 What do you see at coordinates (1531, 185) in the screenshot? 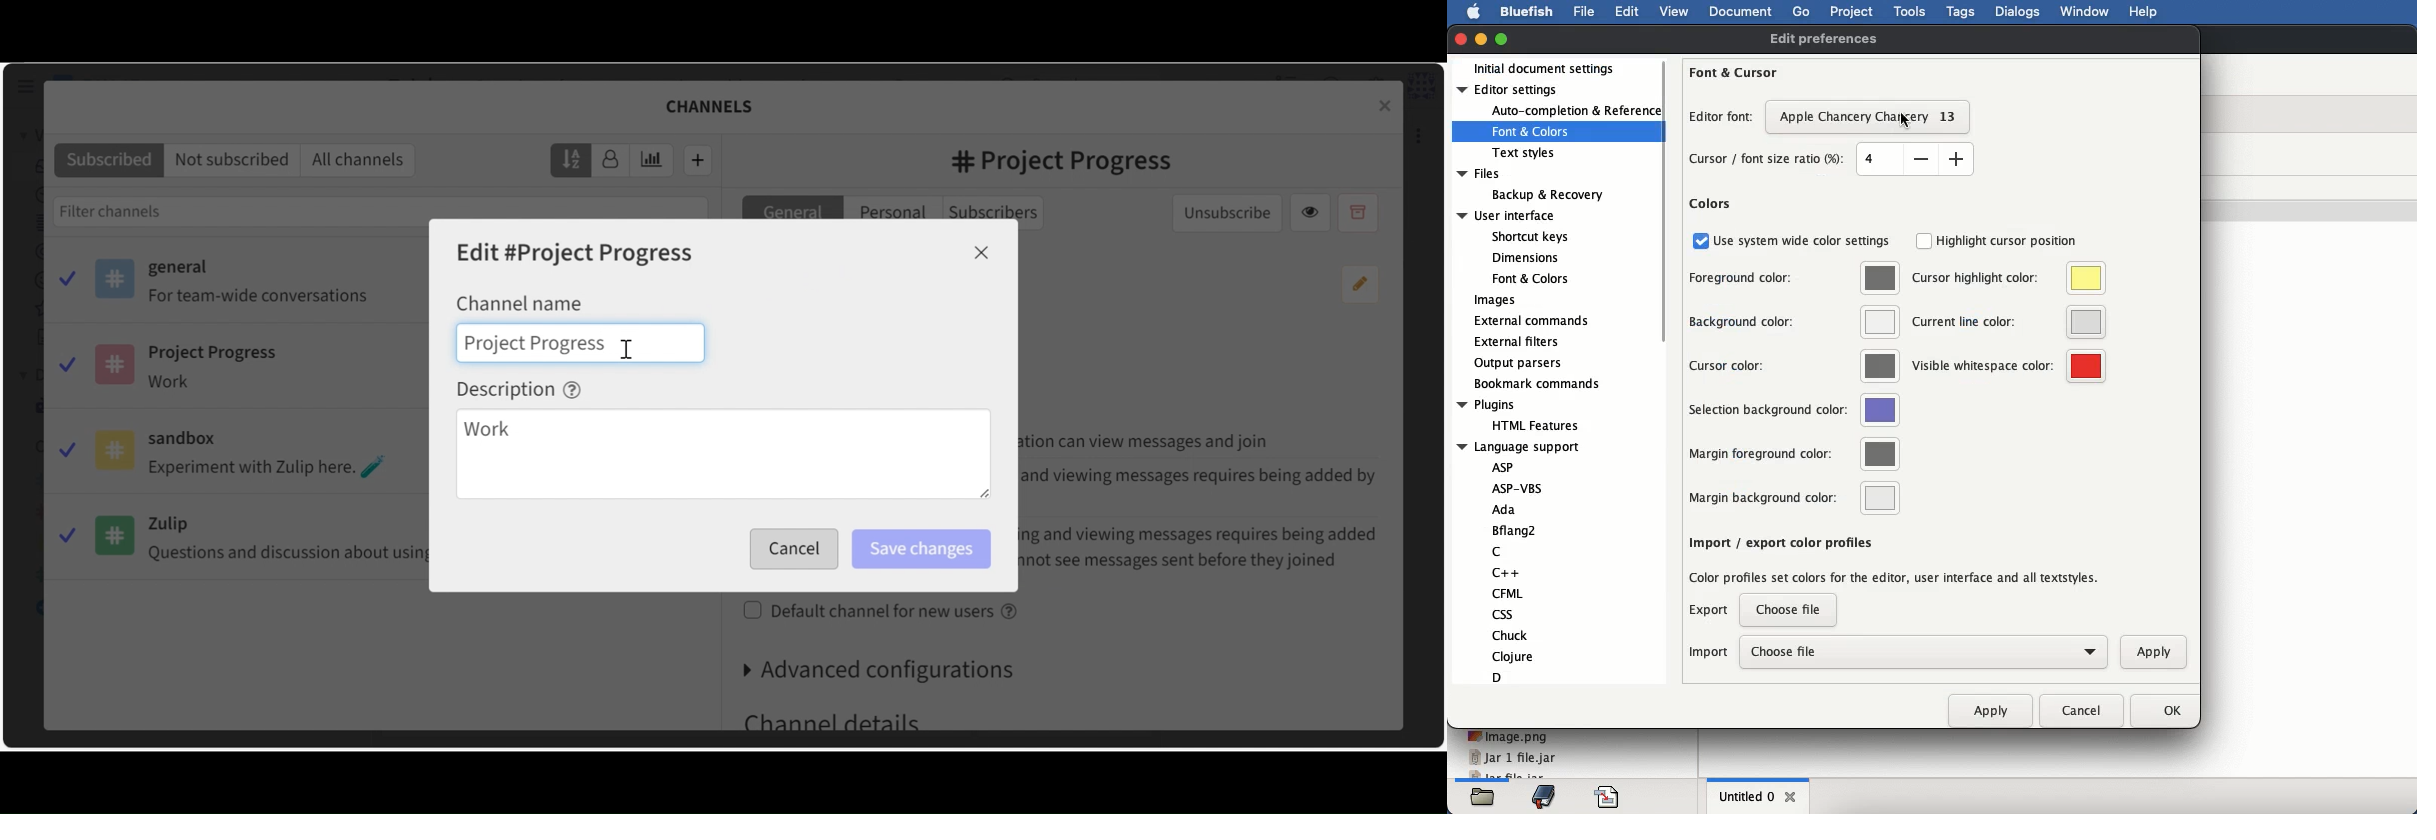
I see `files` at bounding box center [1531, 185].